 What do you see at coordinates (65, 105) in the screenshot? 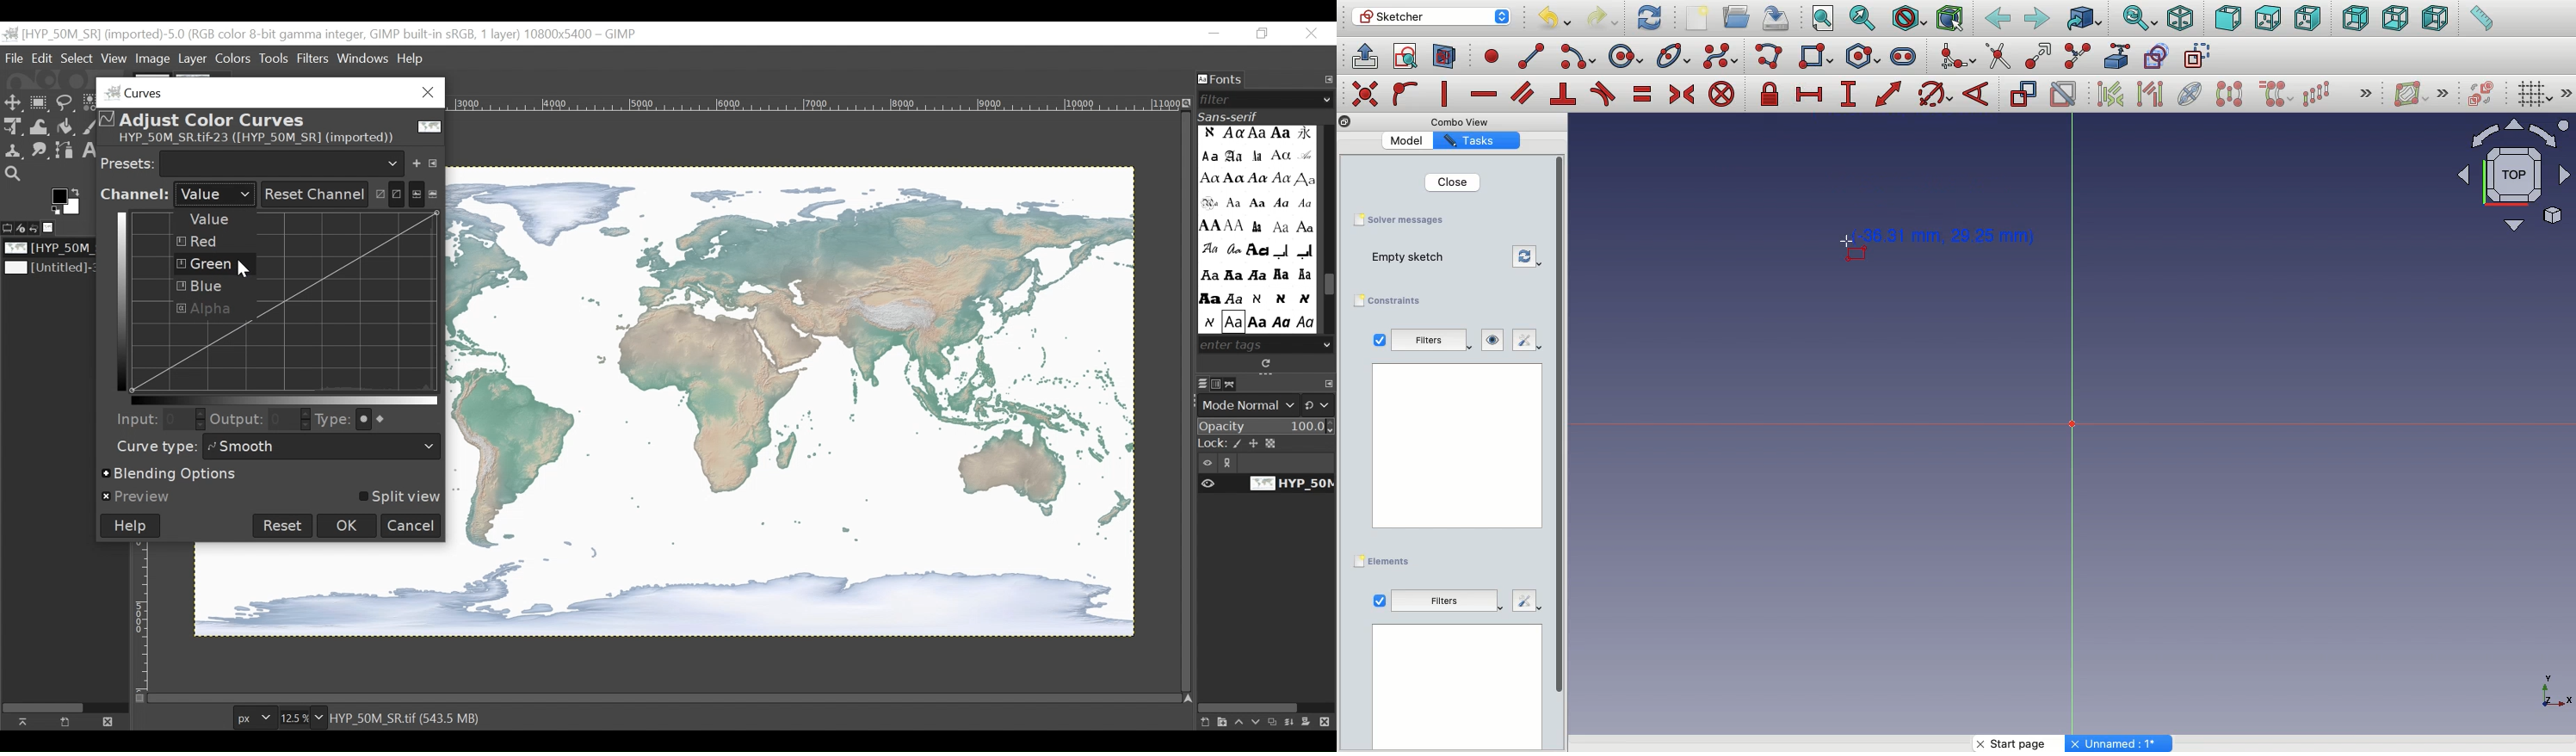
I see `Free To` at bounding box center [65, 105].